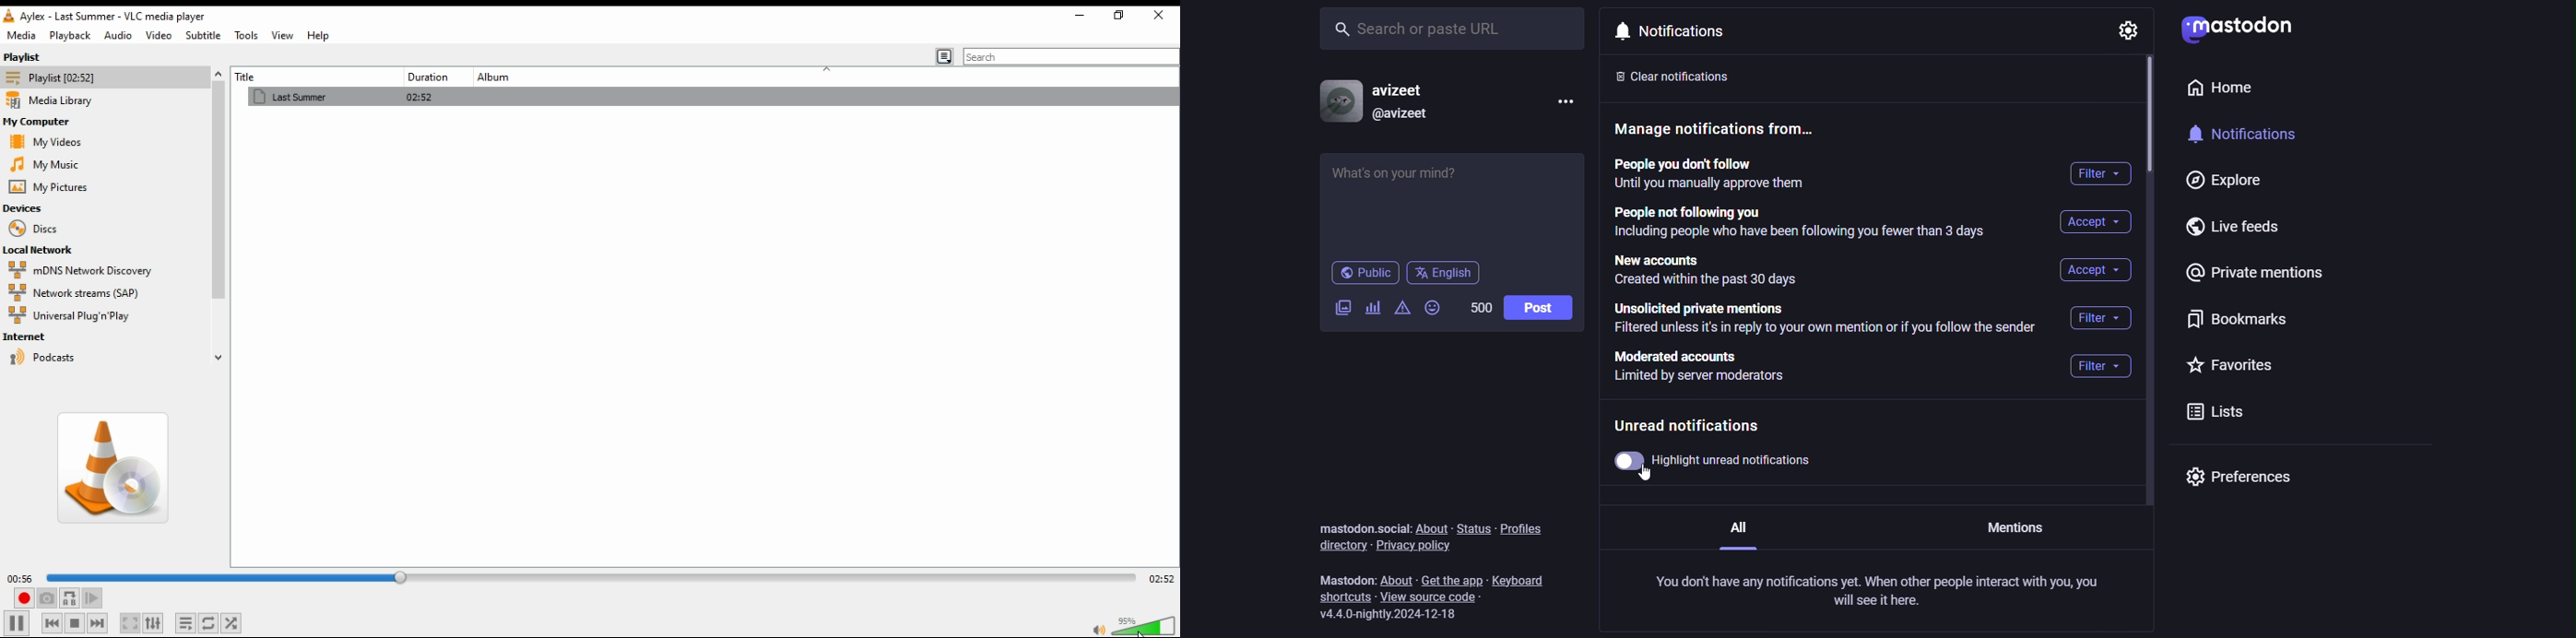  I want to click on vlc icon, so click(12, 17).